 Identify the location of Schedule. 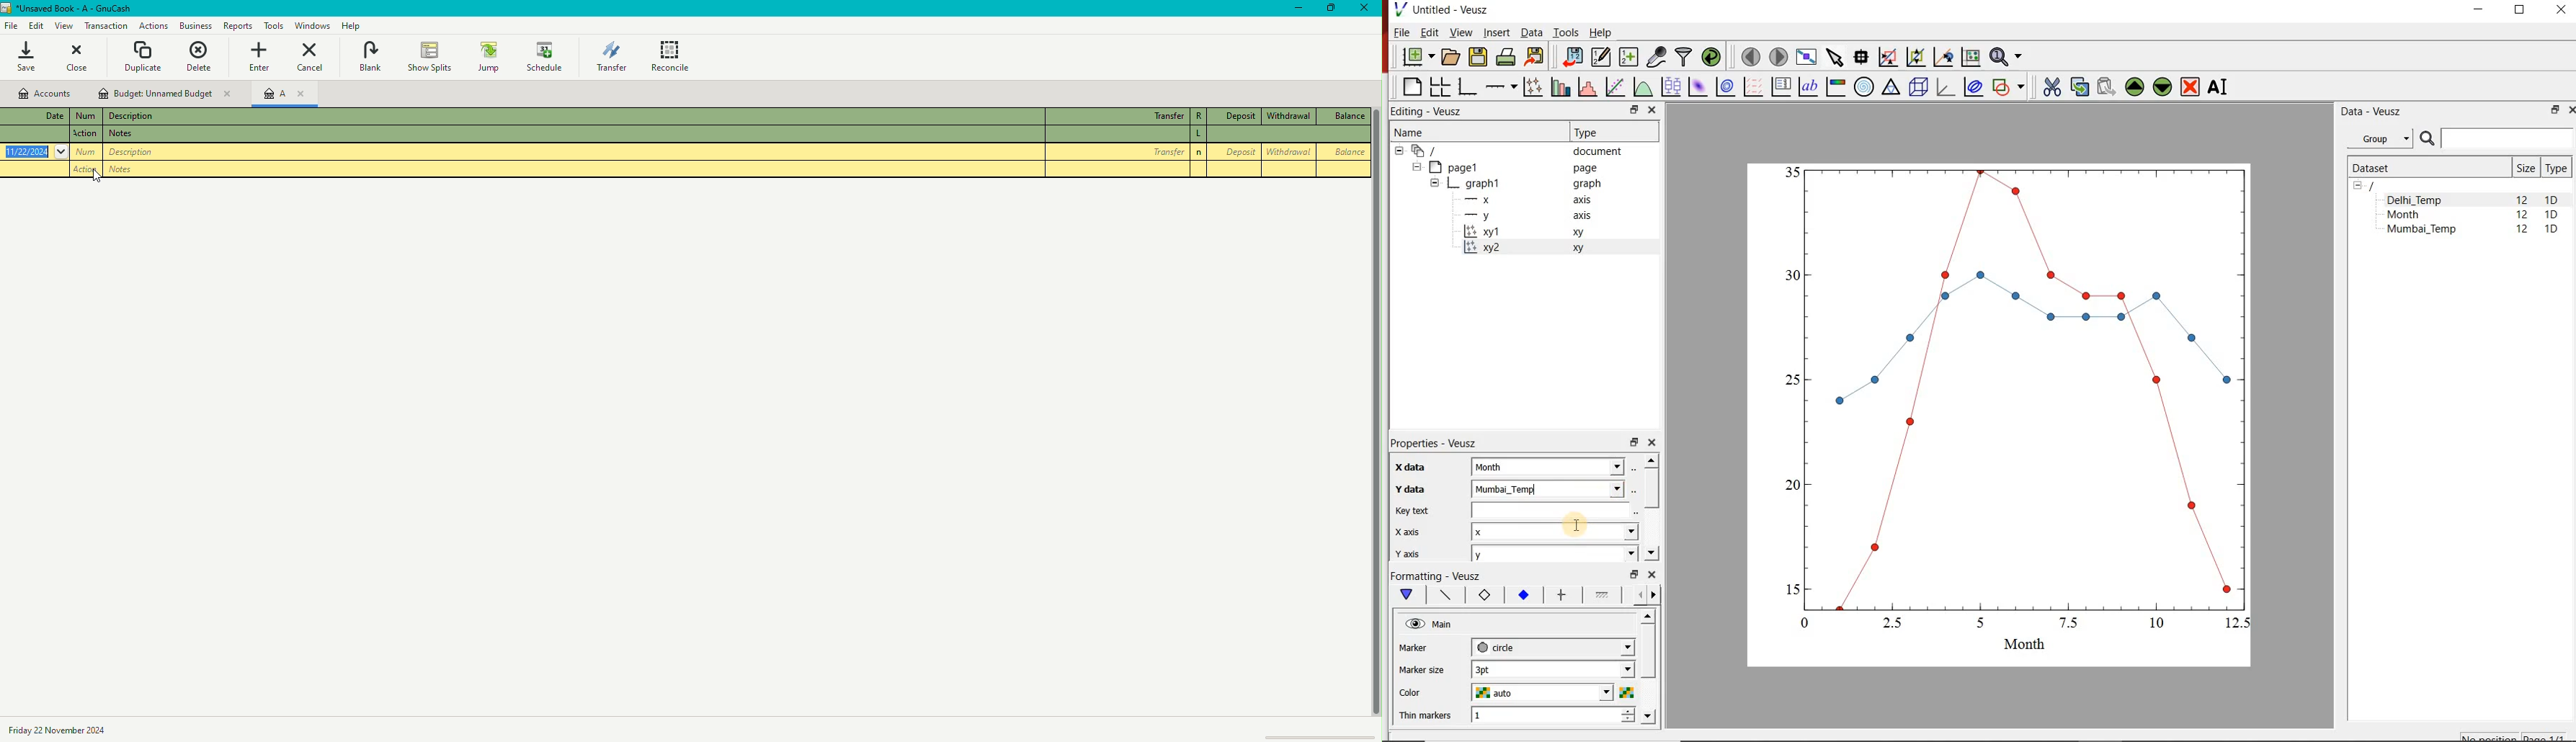
(548, 58).